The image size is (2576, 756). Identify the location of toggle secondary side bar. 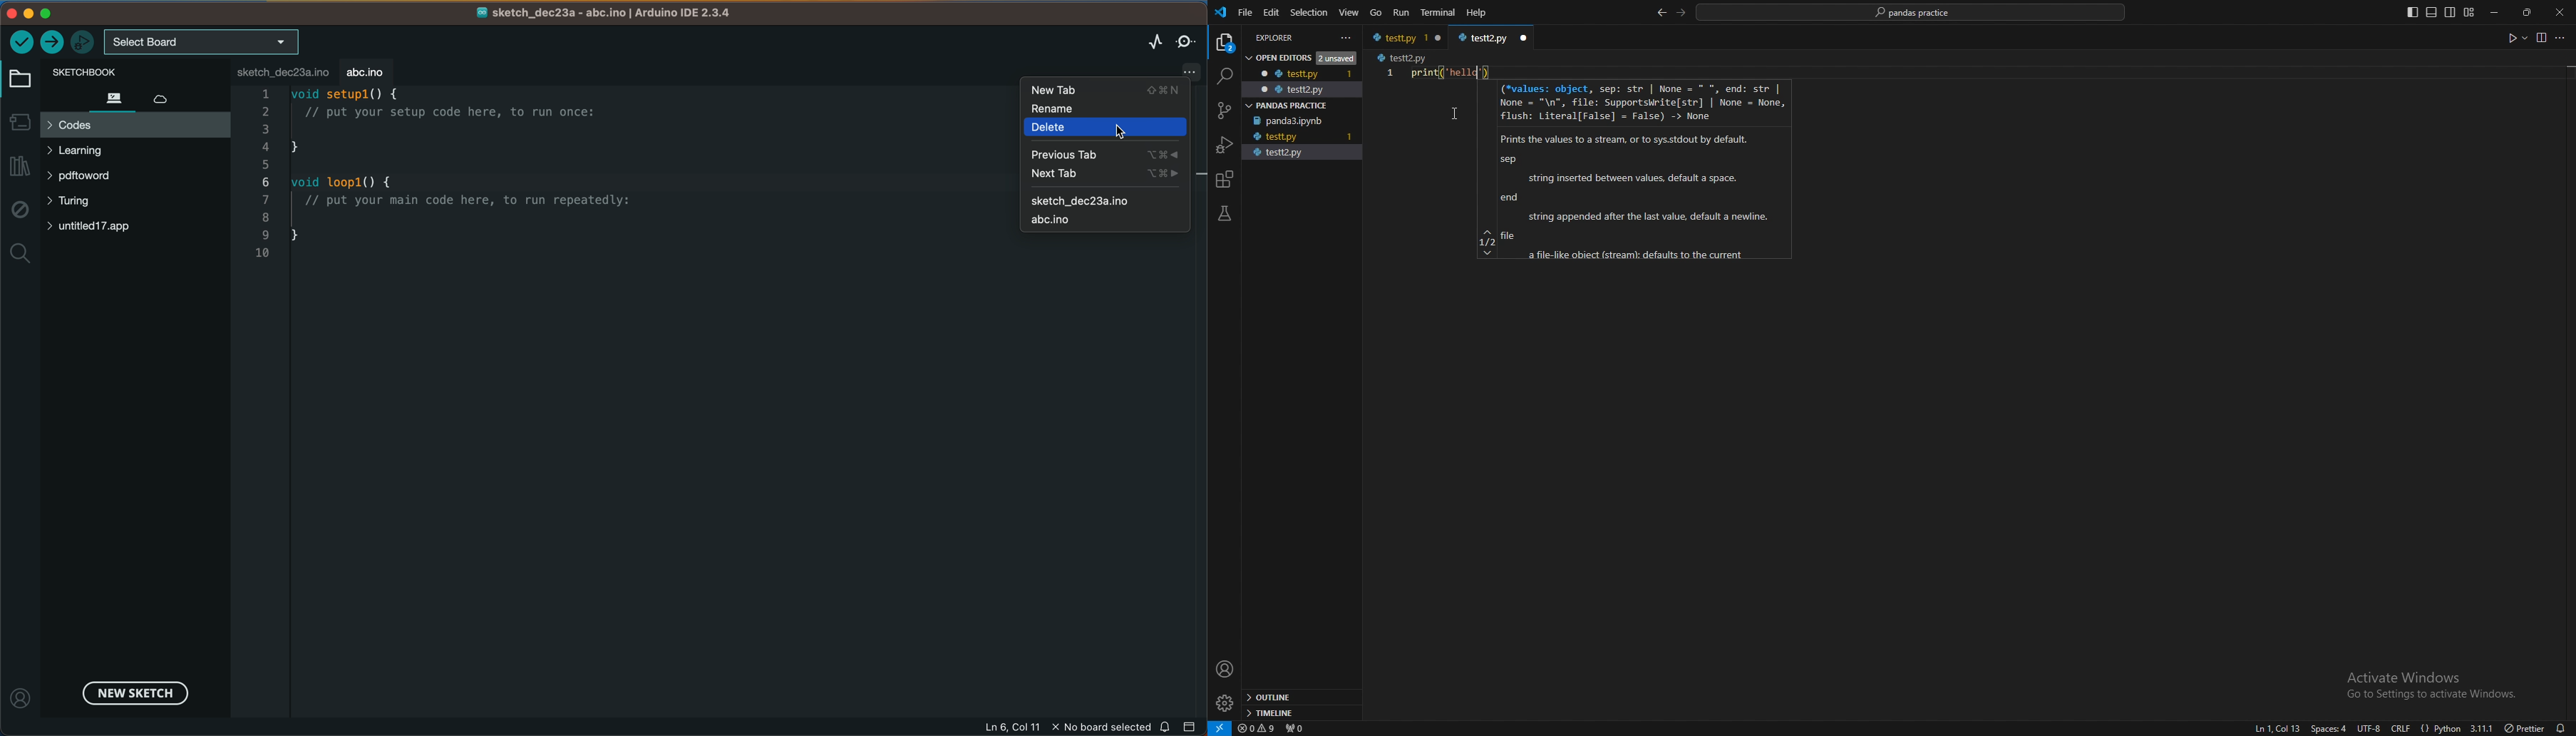
(2451, 12).